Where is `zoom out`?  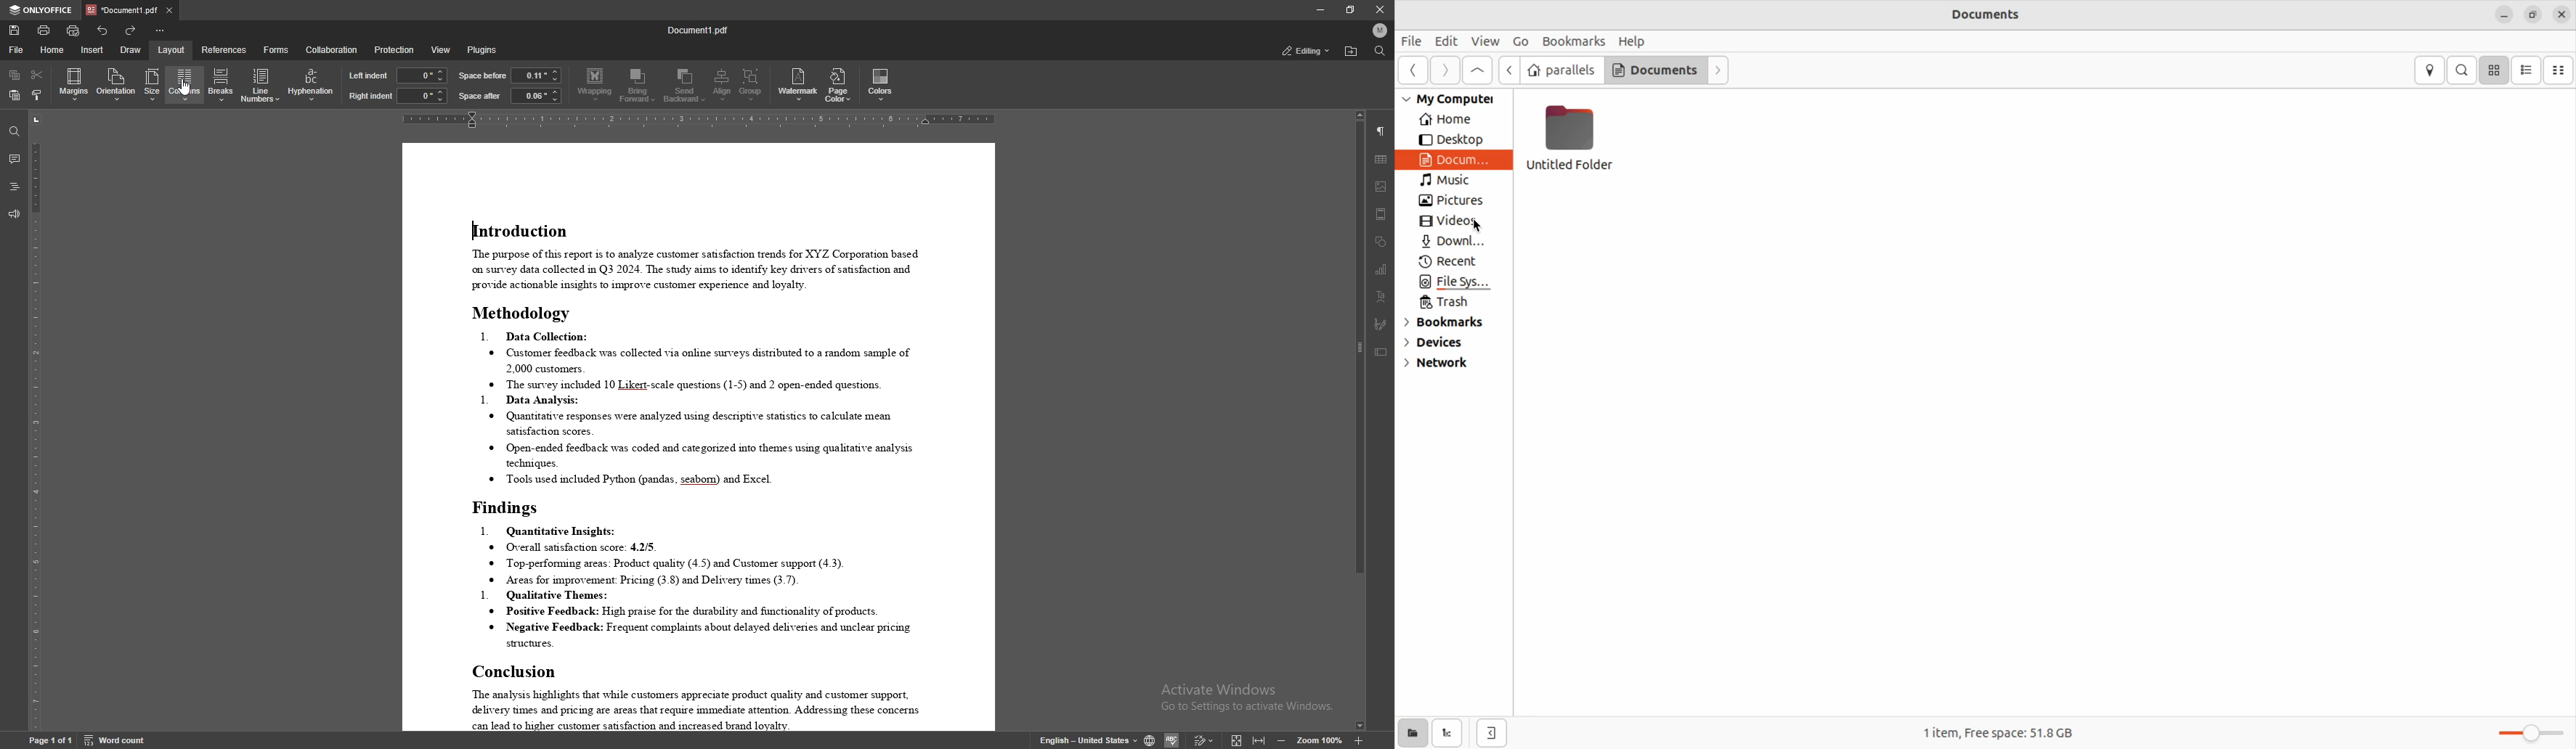 zoom out is located at coordinates (1283, 739).